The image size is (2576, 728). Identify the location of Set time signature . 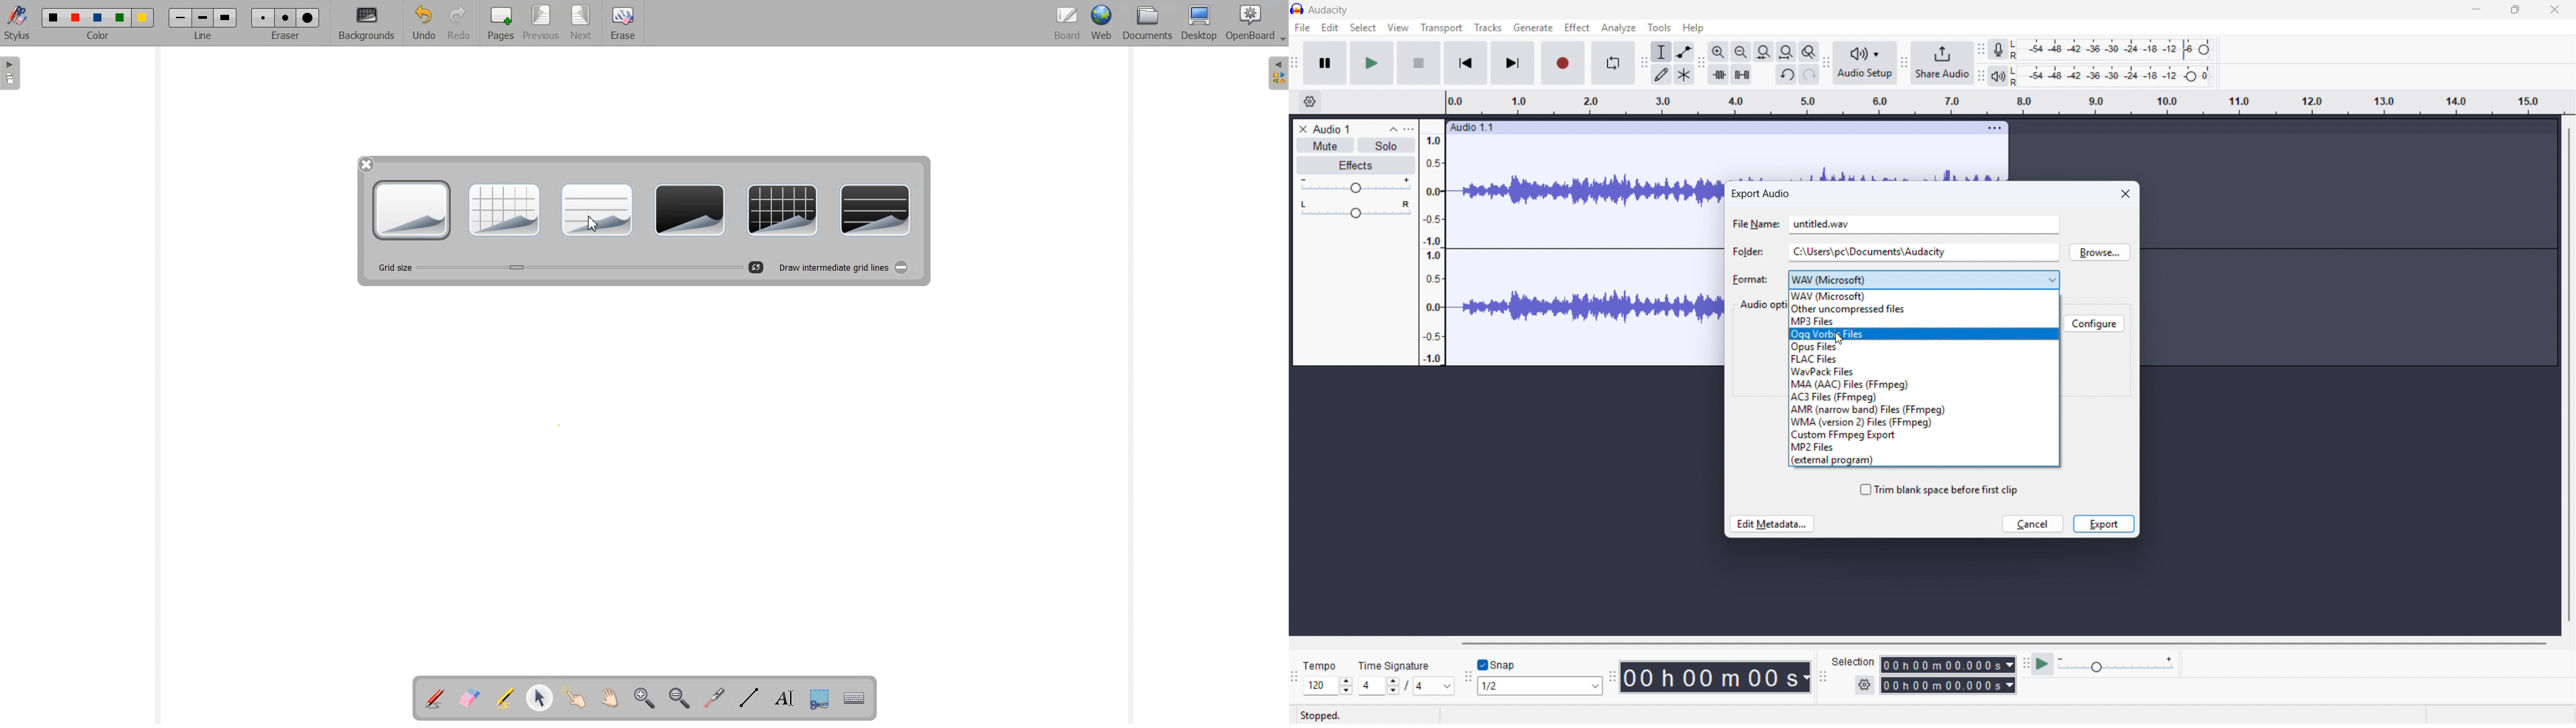
(1377, 686).